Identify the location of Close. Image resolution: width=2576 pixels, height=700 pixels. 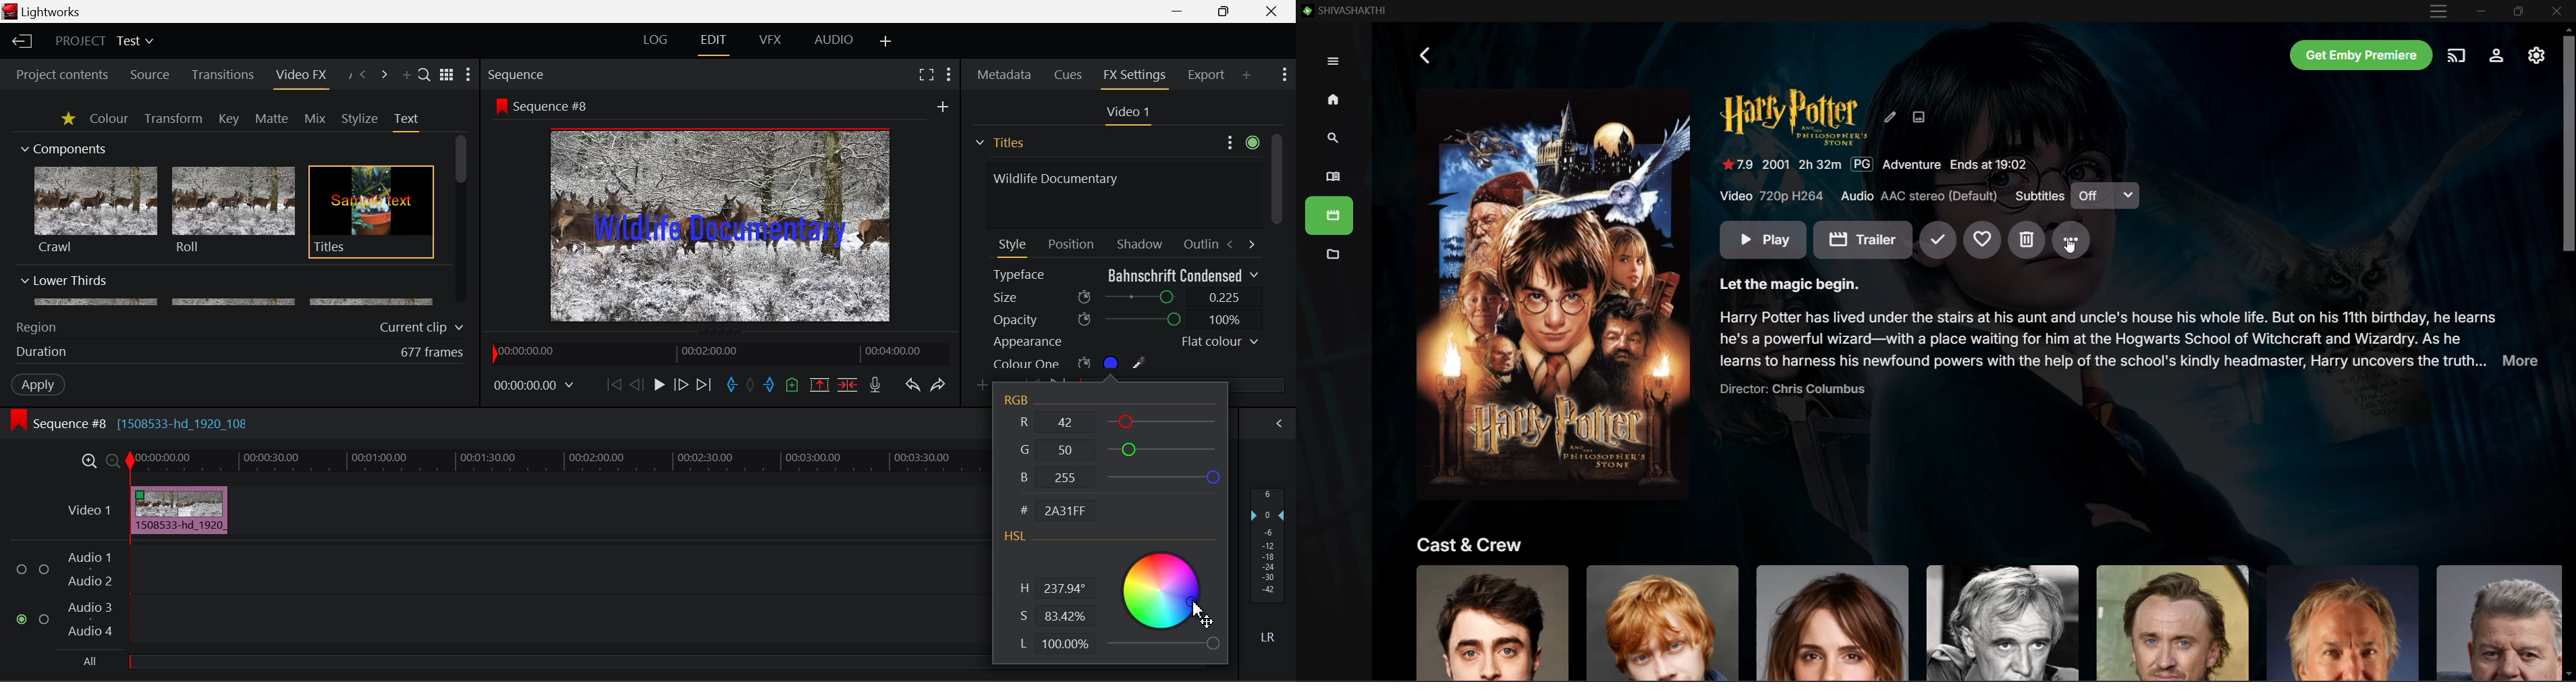
(2557, 11).